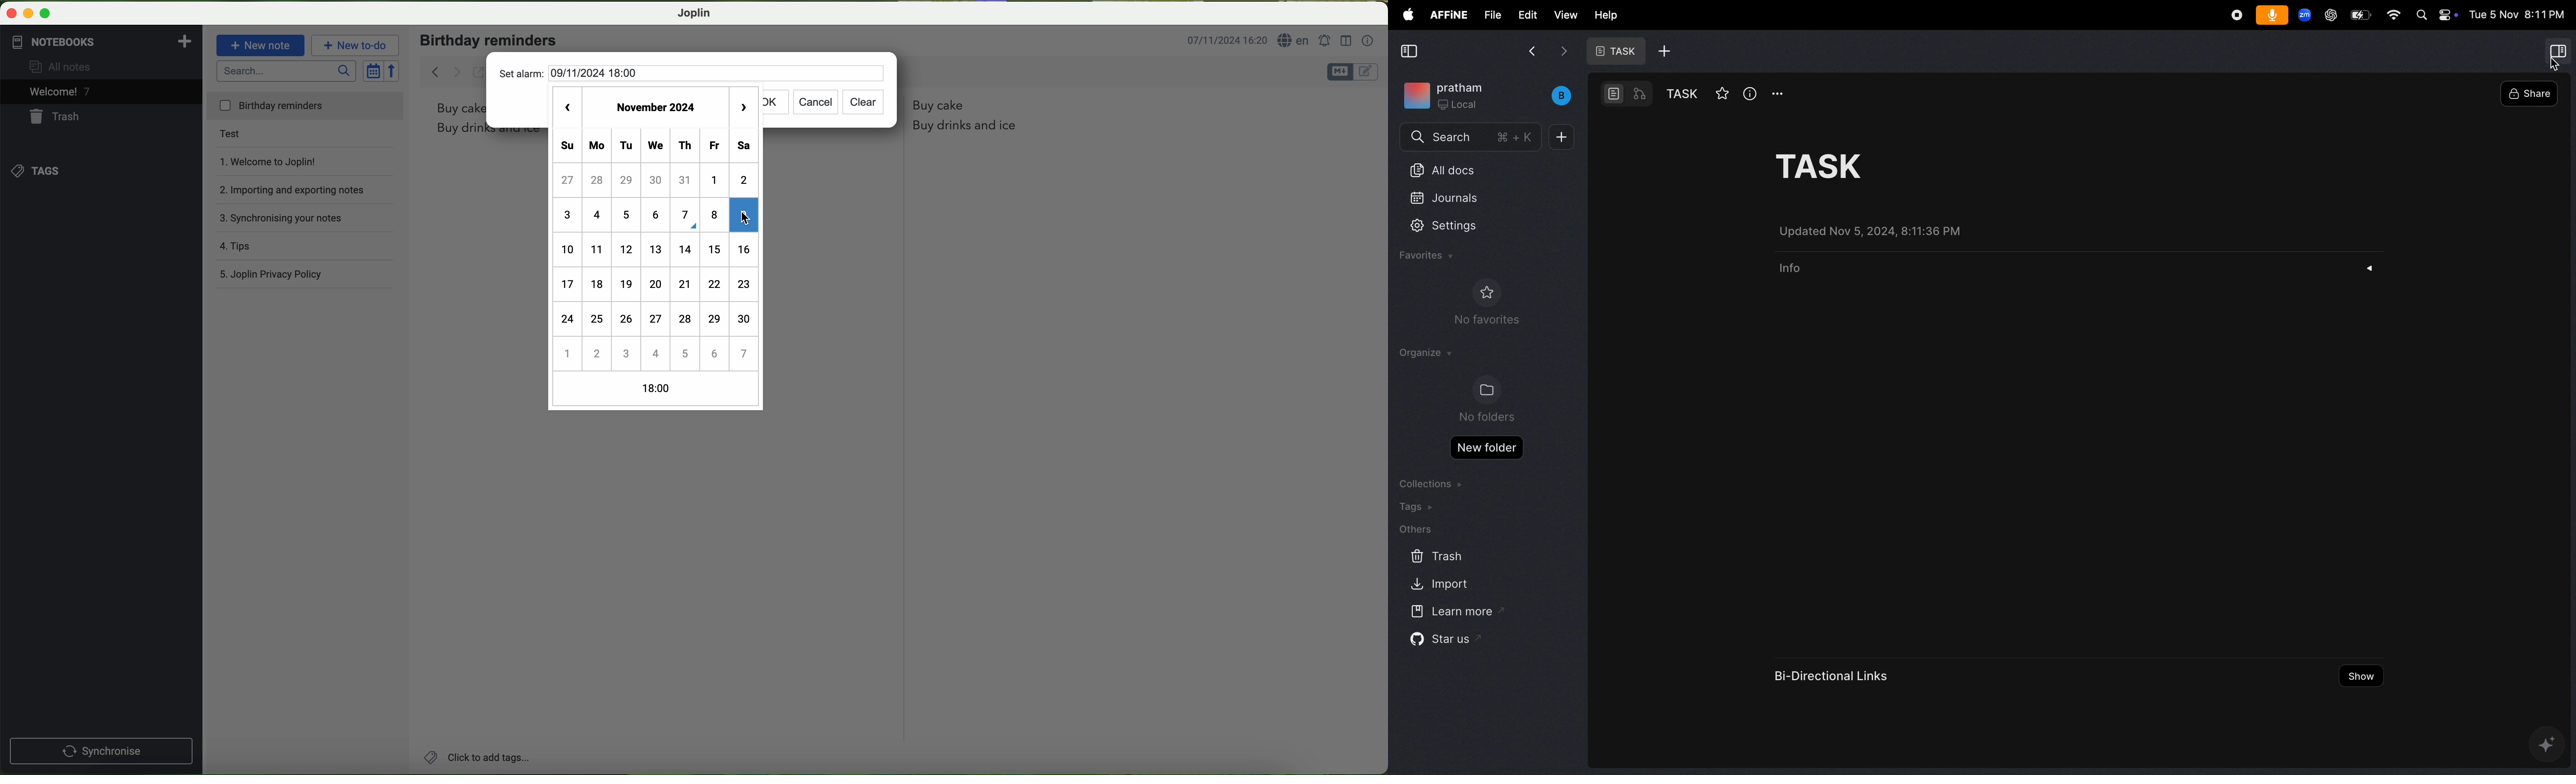 Image resolution: width=2576 pixels, height=784 pixels. Describe the element at coordinates (32, 12) in the screenshot. I see `screen buttons` at that location.